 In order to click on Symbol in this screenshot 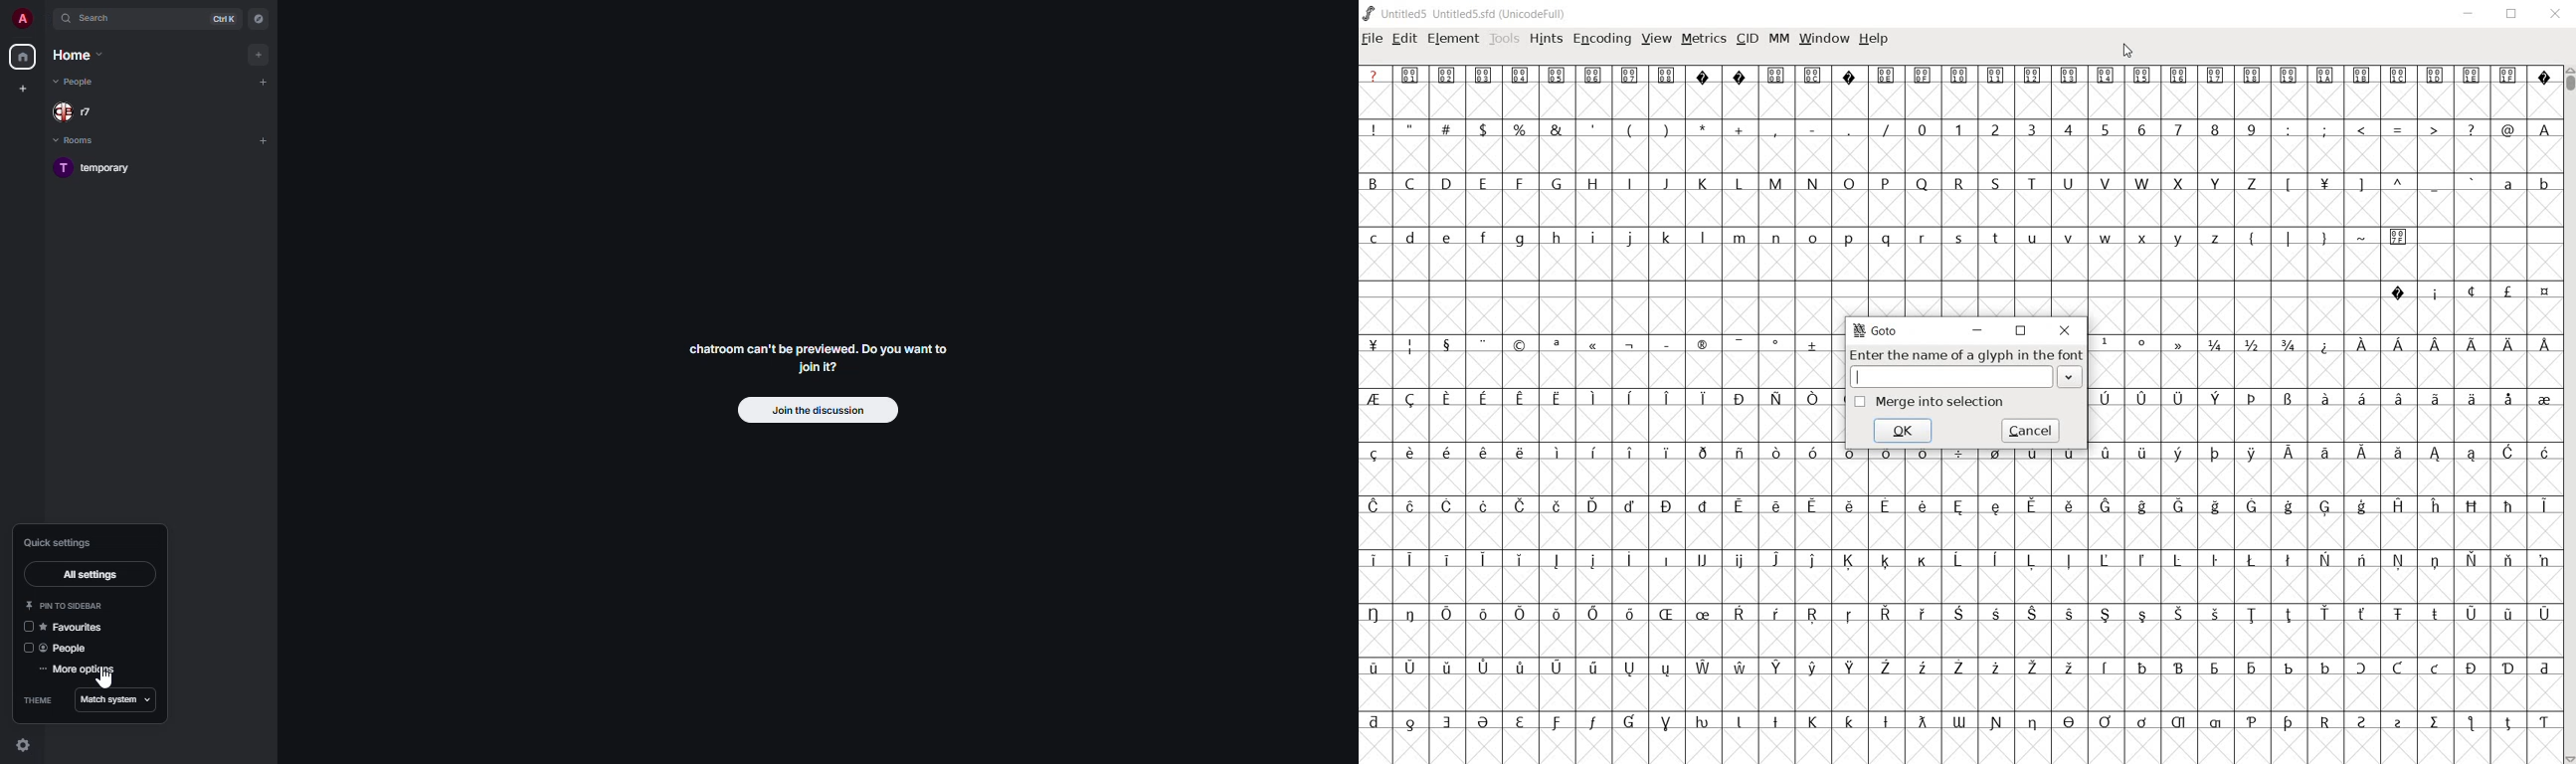, I will do `click(1886, 723)`.